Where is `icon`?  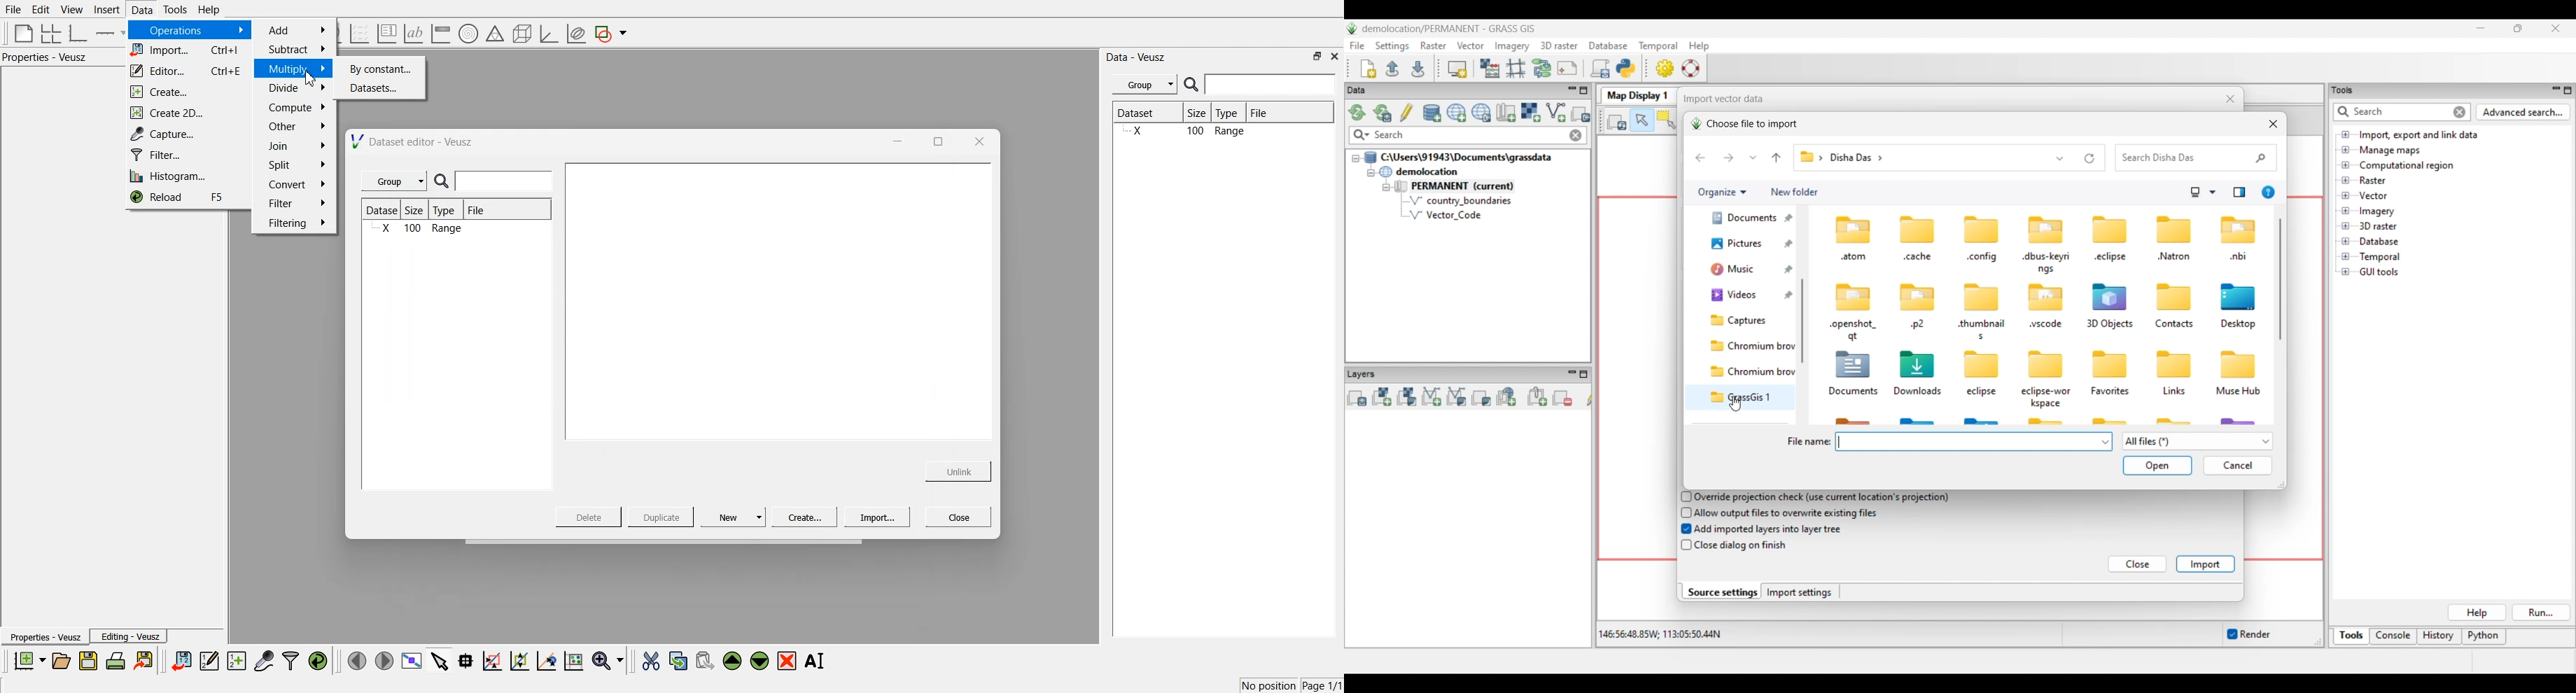
icon is located at coordinates (1919, 363).